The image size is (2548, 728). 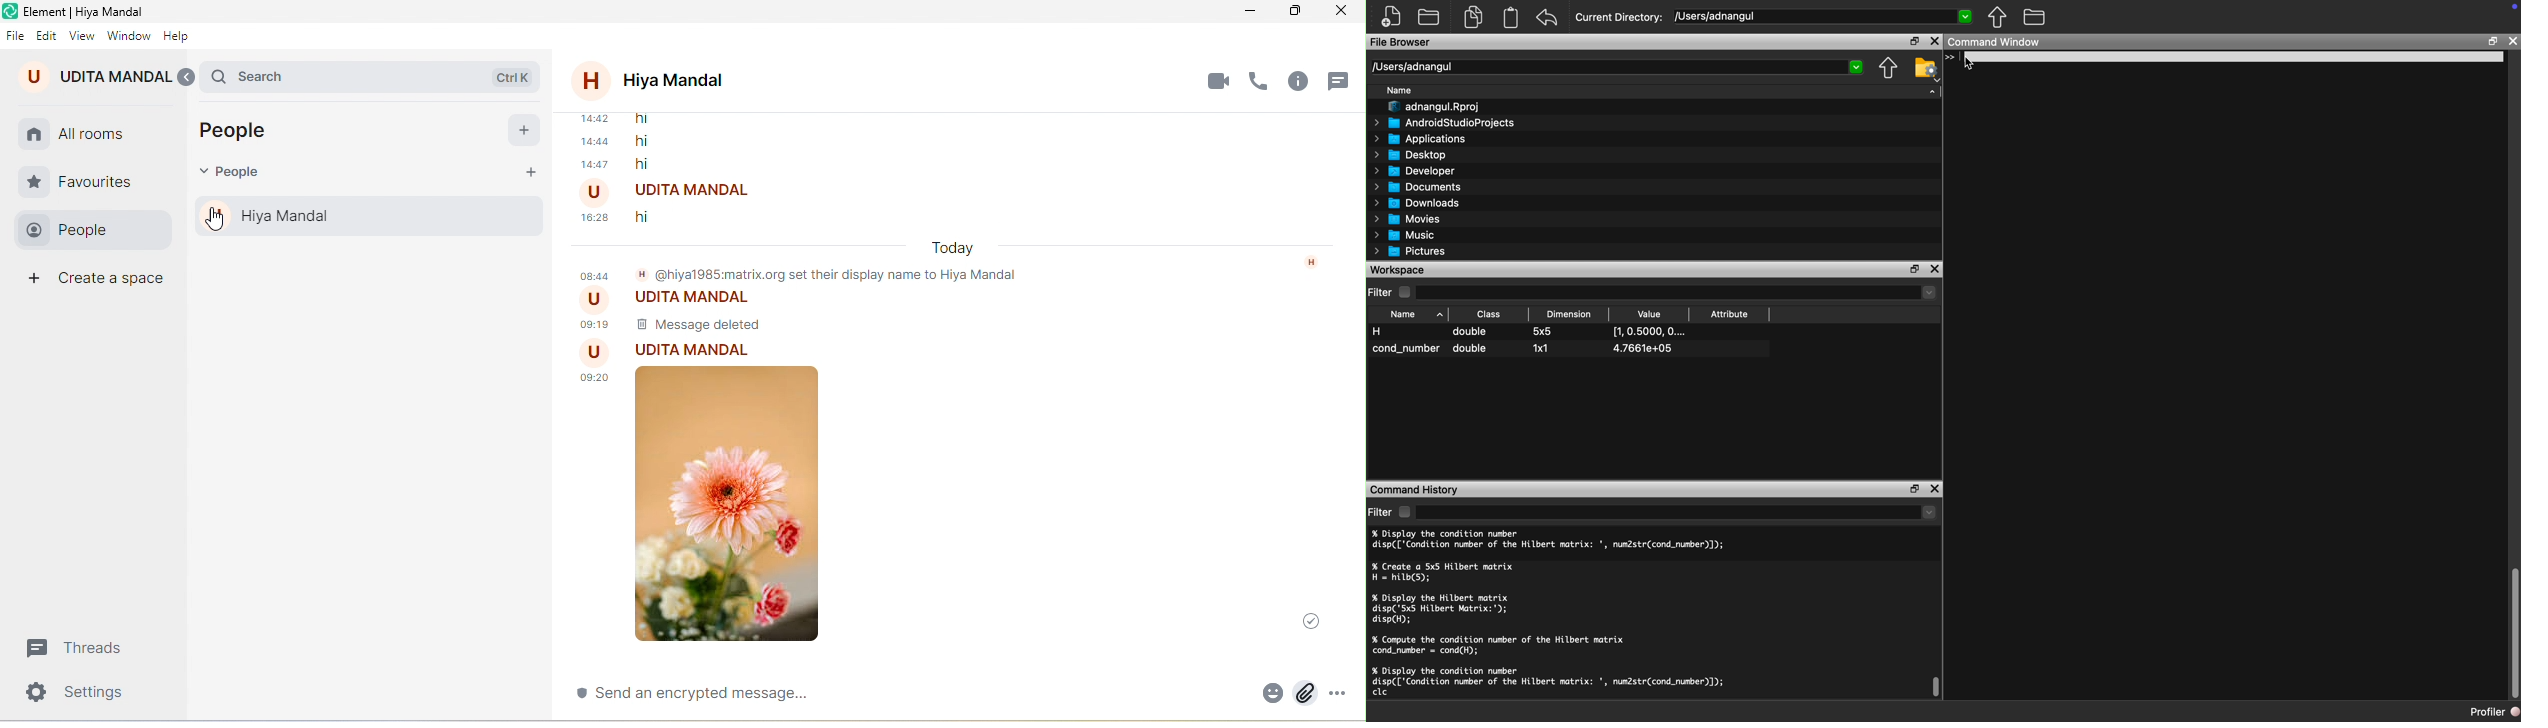 What do you see at coordinates (1473, 16) in the screenshot?
I see `Copy` at bounding box center [1473, 16].